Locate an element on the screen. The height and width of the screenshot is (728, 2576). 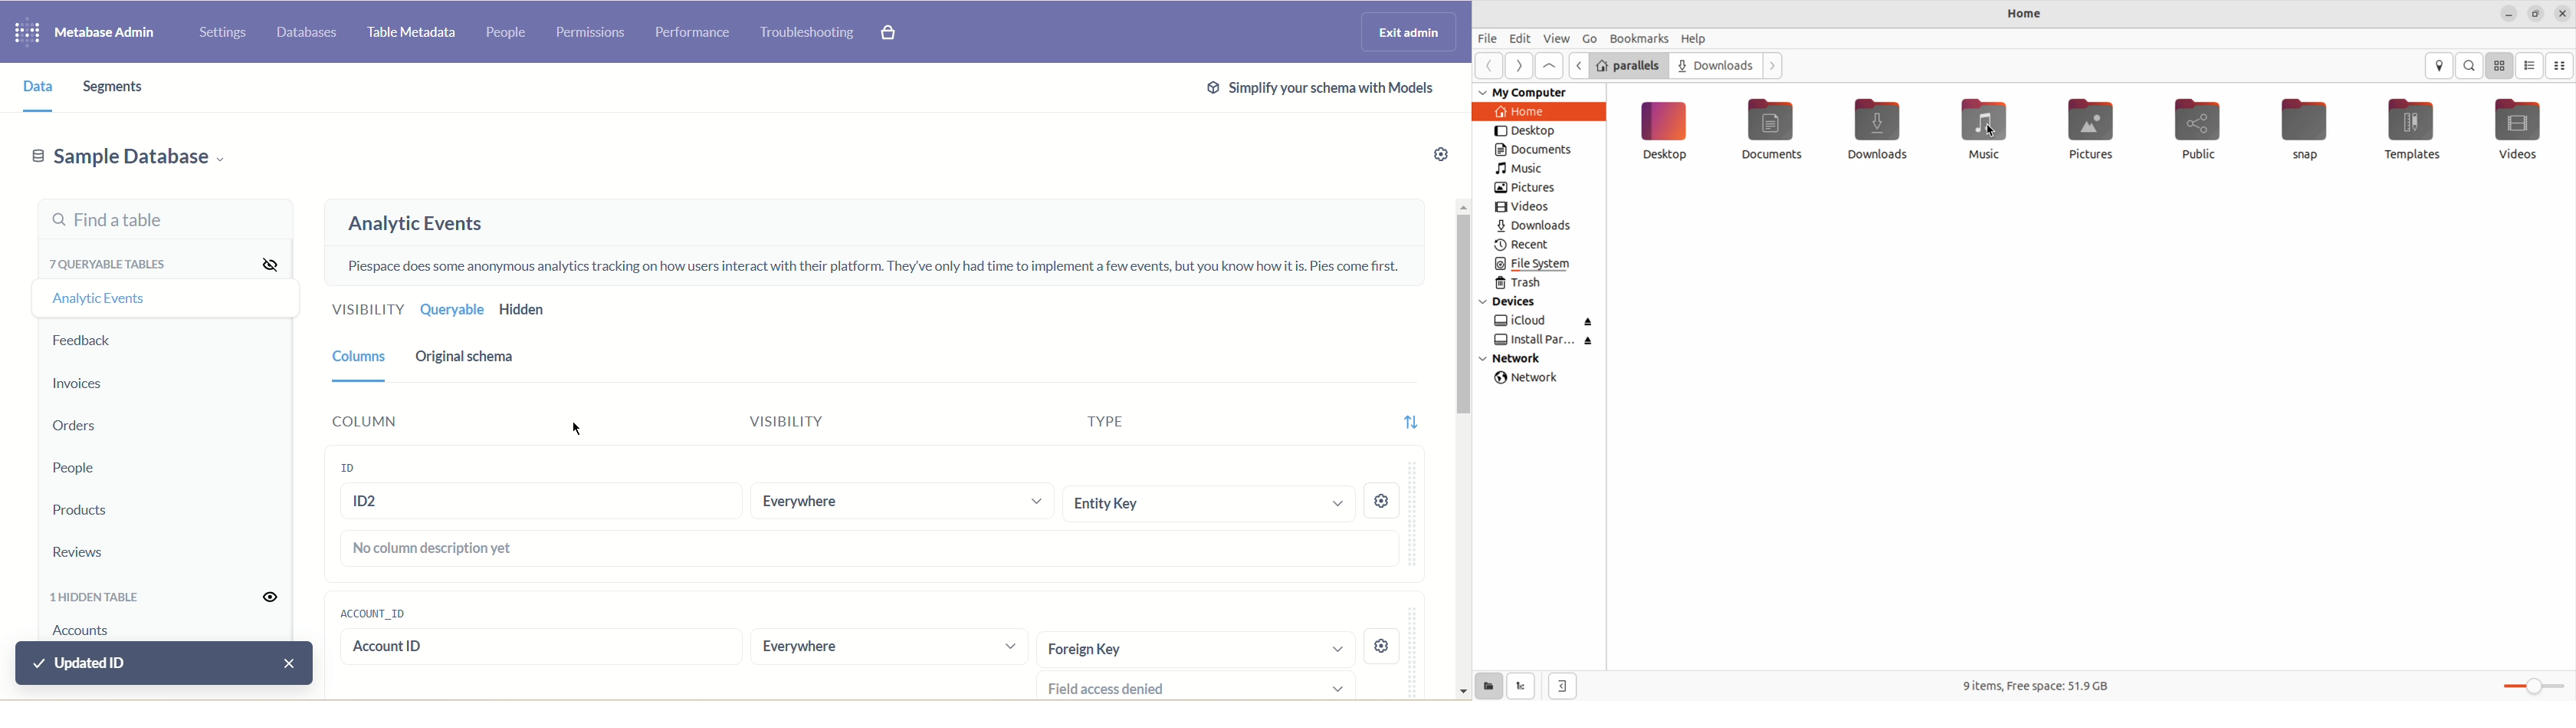
settings is located at coordinates (1383, 648).